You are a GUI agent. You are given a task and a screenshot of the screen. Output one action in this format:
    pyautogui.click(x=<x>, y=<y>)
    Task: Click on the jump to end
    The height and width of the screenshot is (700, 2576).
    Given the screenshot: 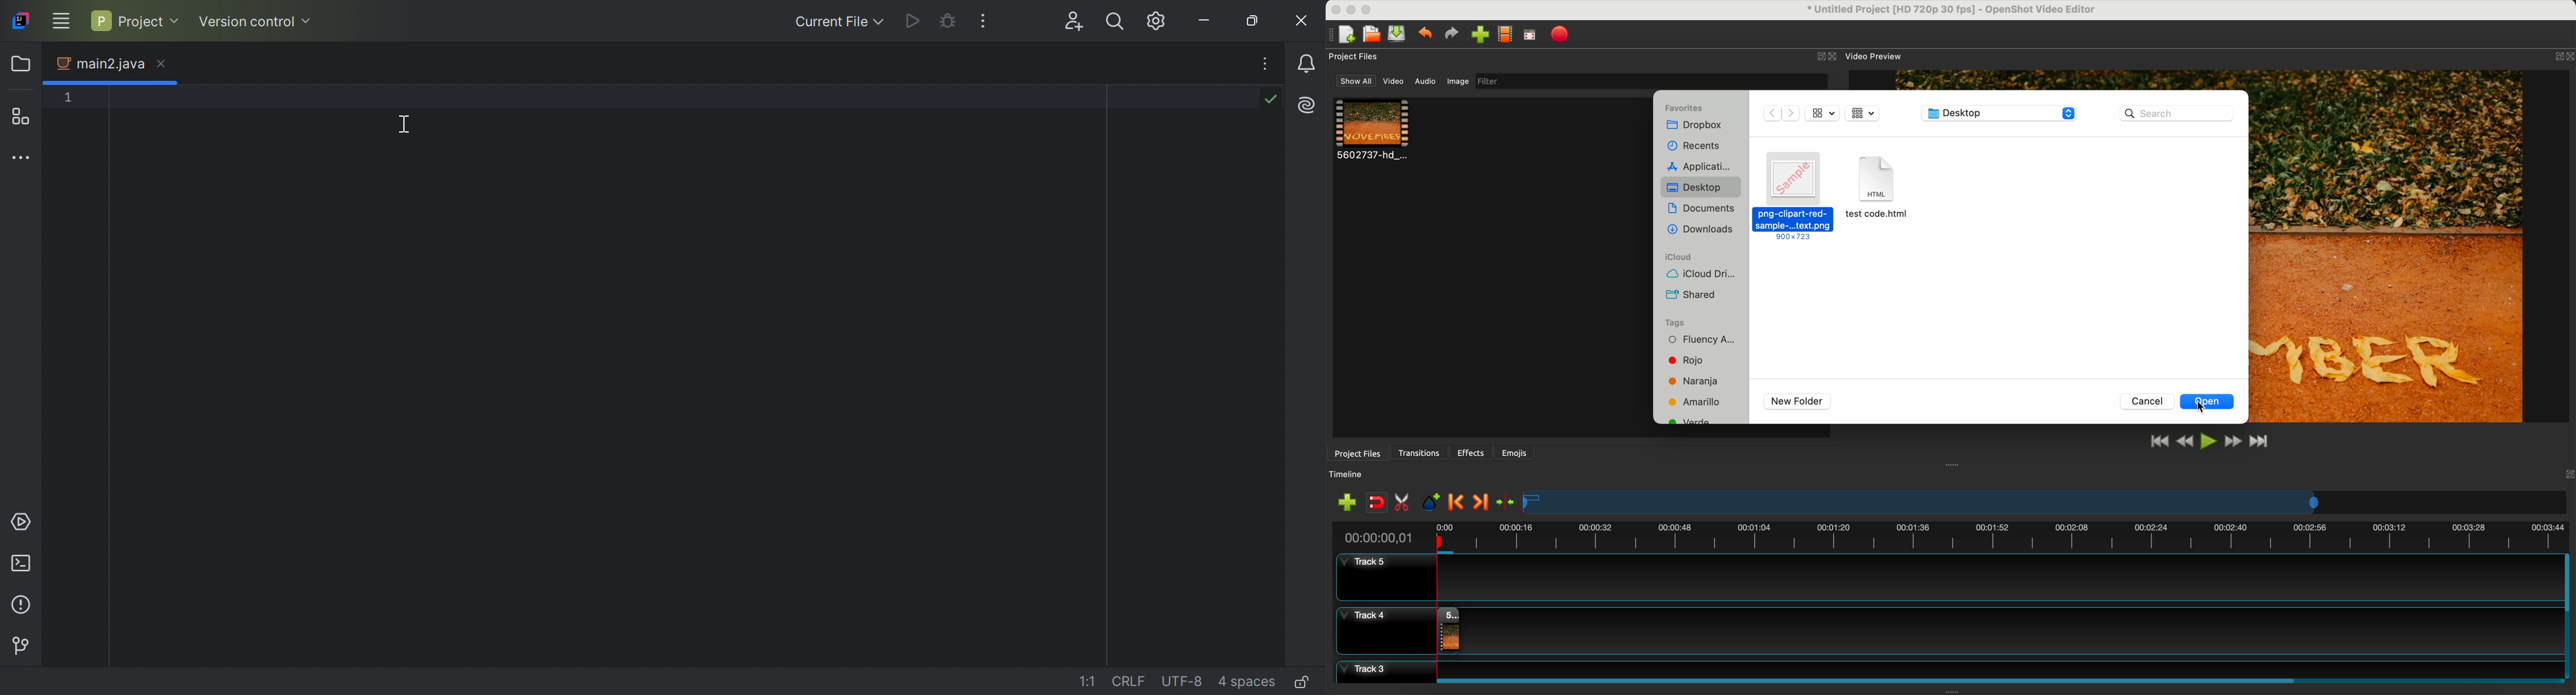 What is the action you would take?
    pyautogui.click(x=2260, y=442)
    